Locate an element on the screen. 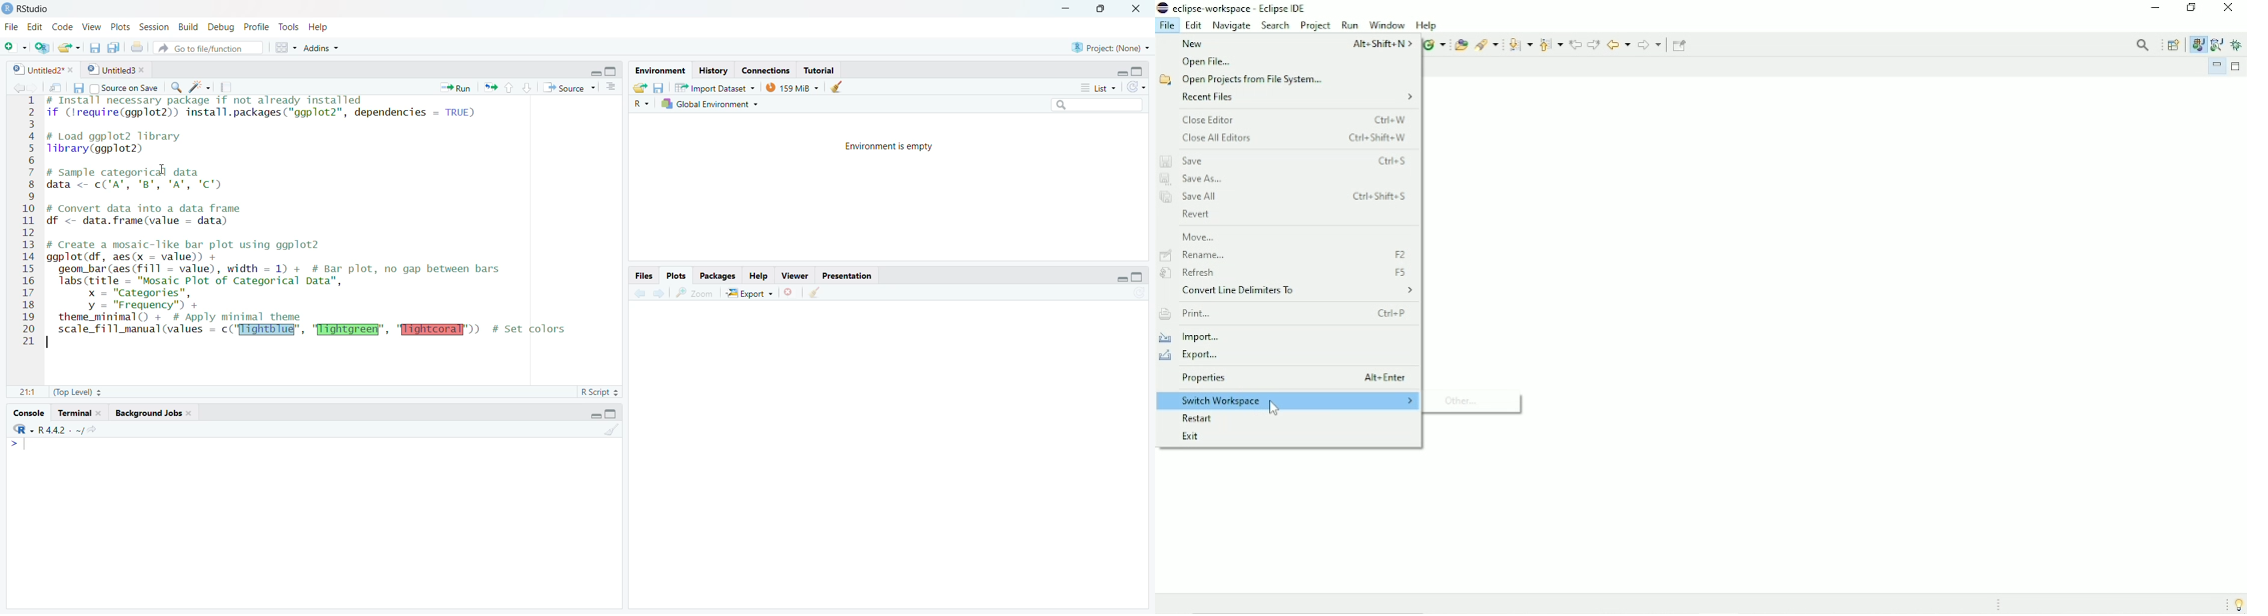 This screenshot has width=2268, height=616. Close is located at coordinates (1137, 10).